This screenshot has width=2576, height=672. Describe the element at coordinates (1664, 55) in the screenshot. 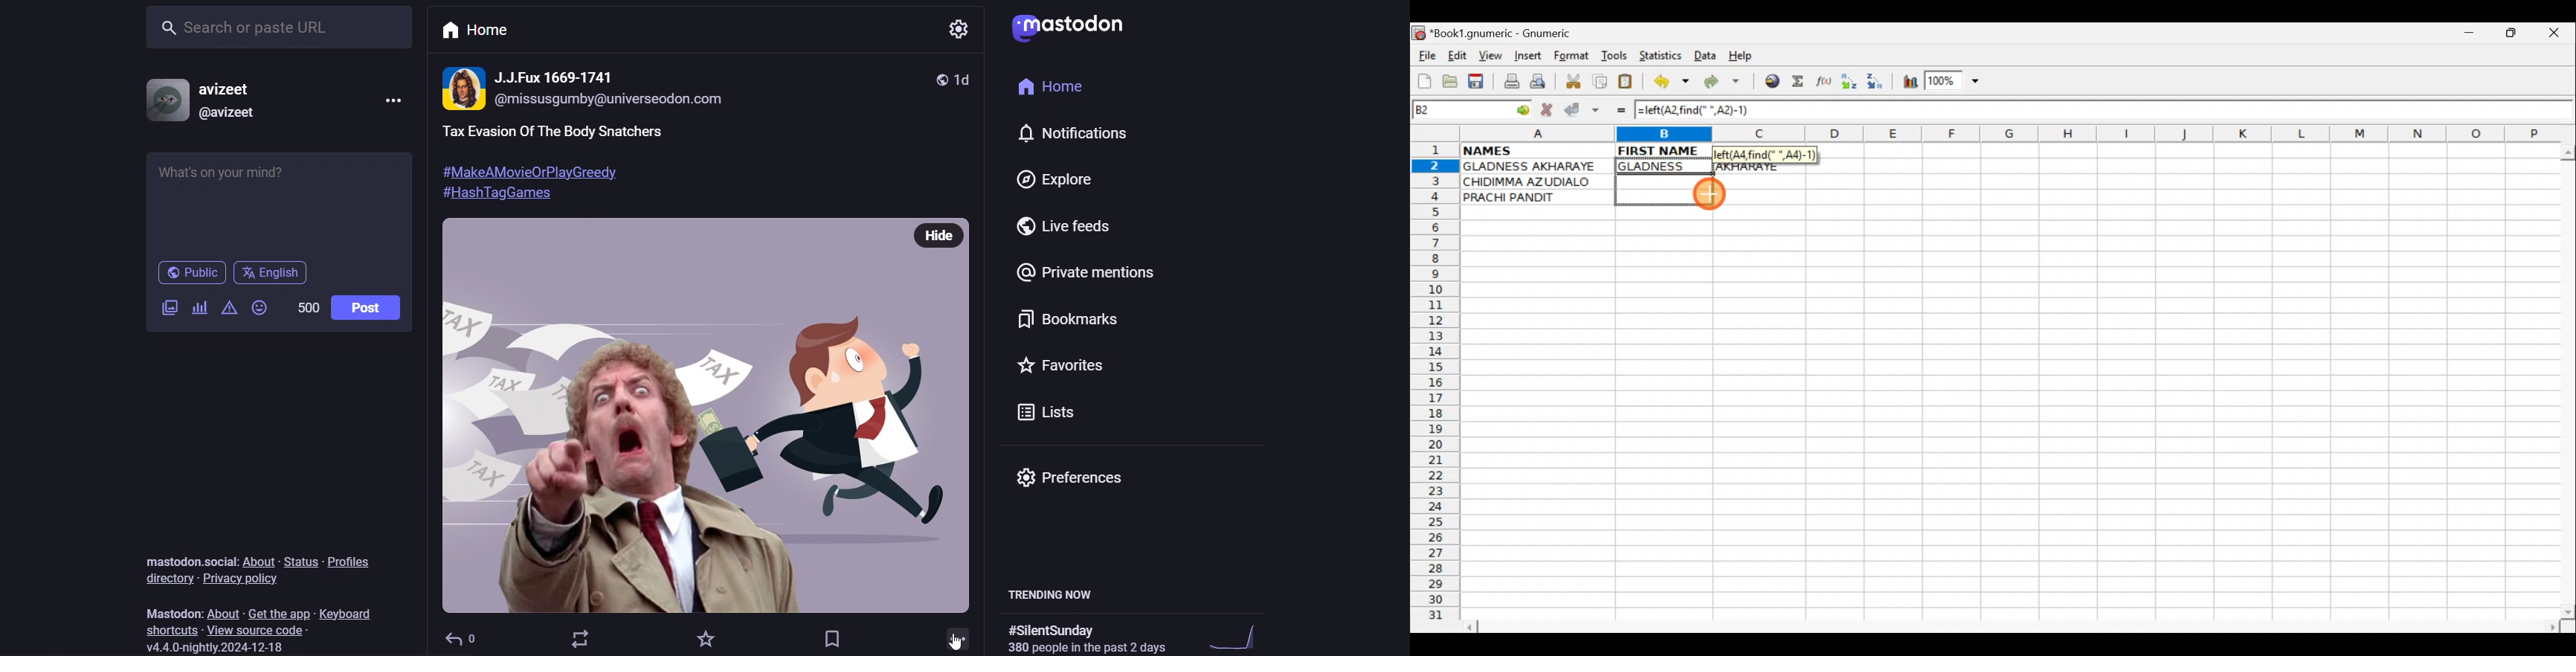

I see `Statistics` at that location.